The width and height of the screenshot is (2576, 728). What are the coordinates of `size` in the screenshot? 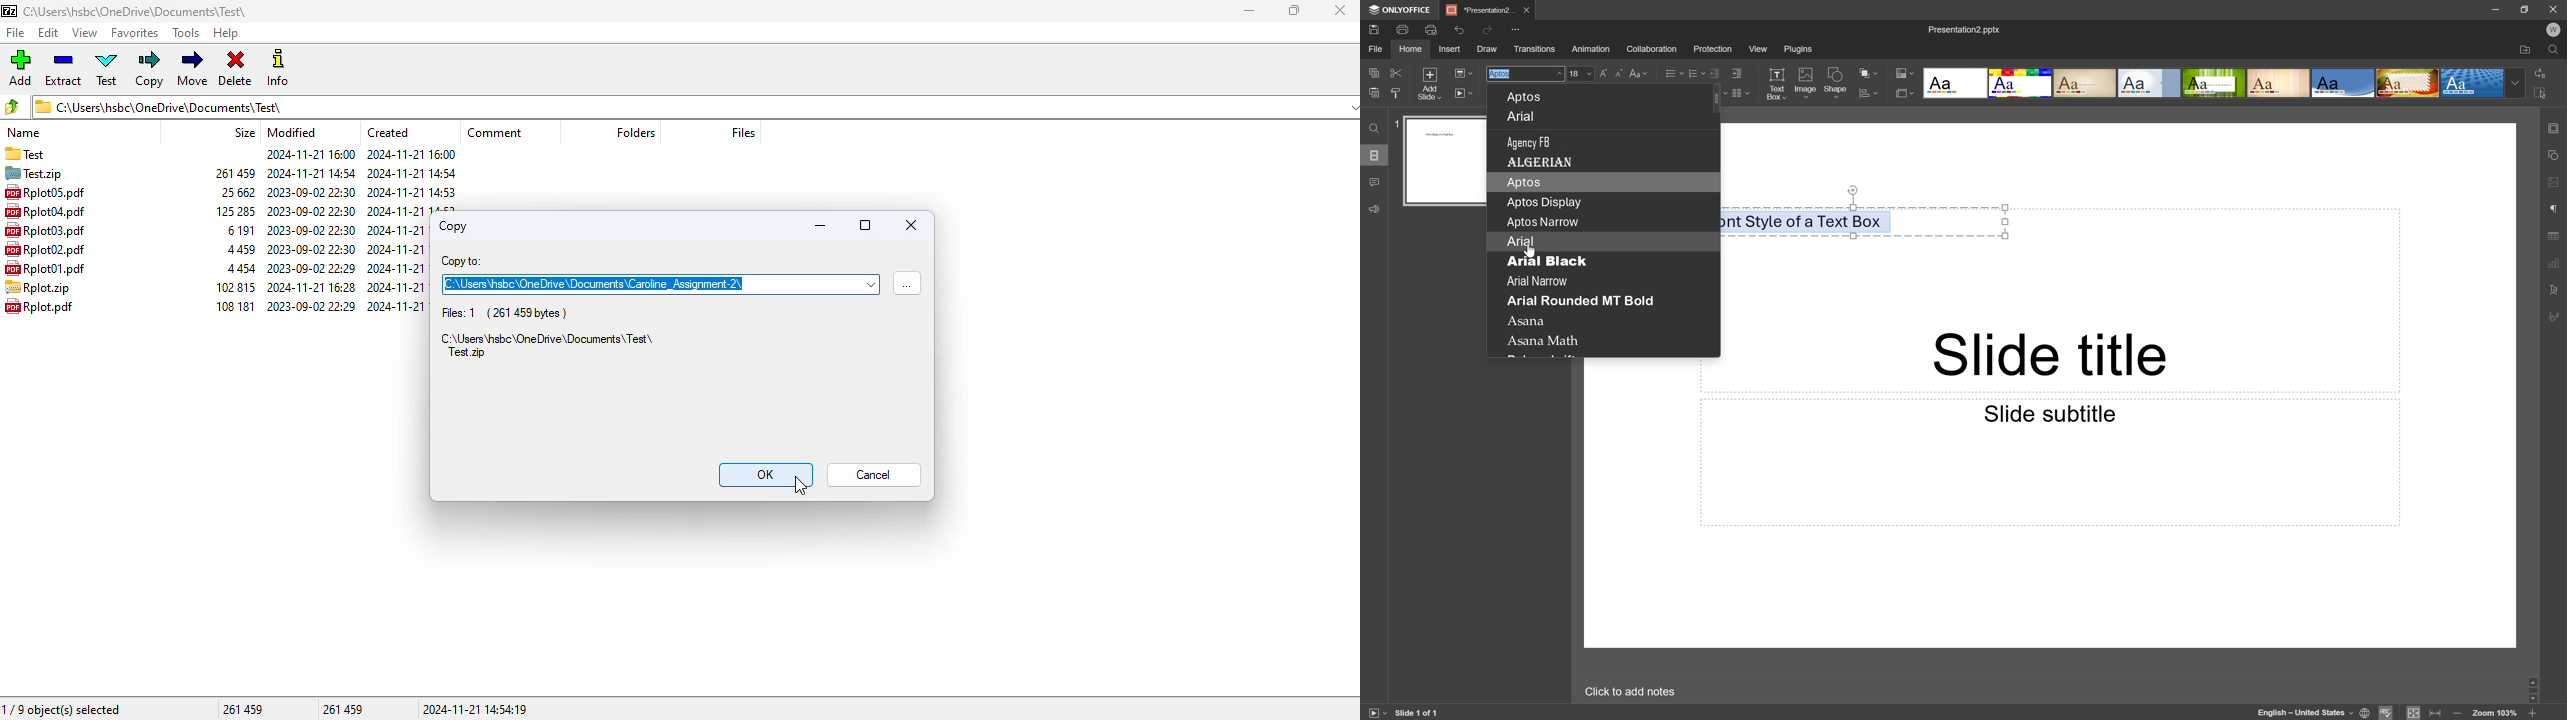 It's located at (233, 211).